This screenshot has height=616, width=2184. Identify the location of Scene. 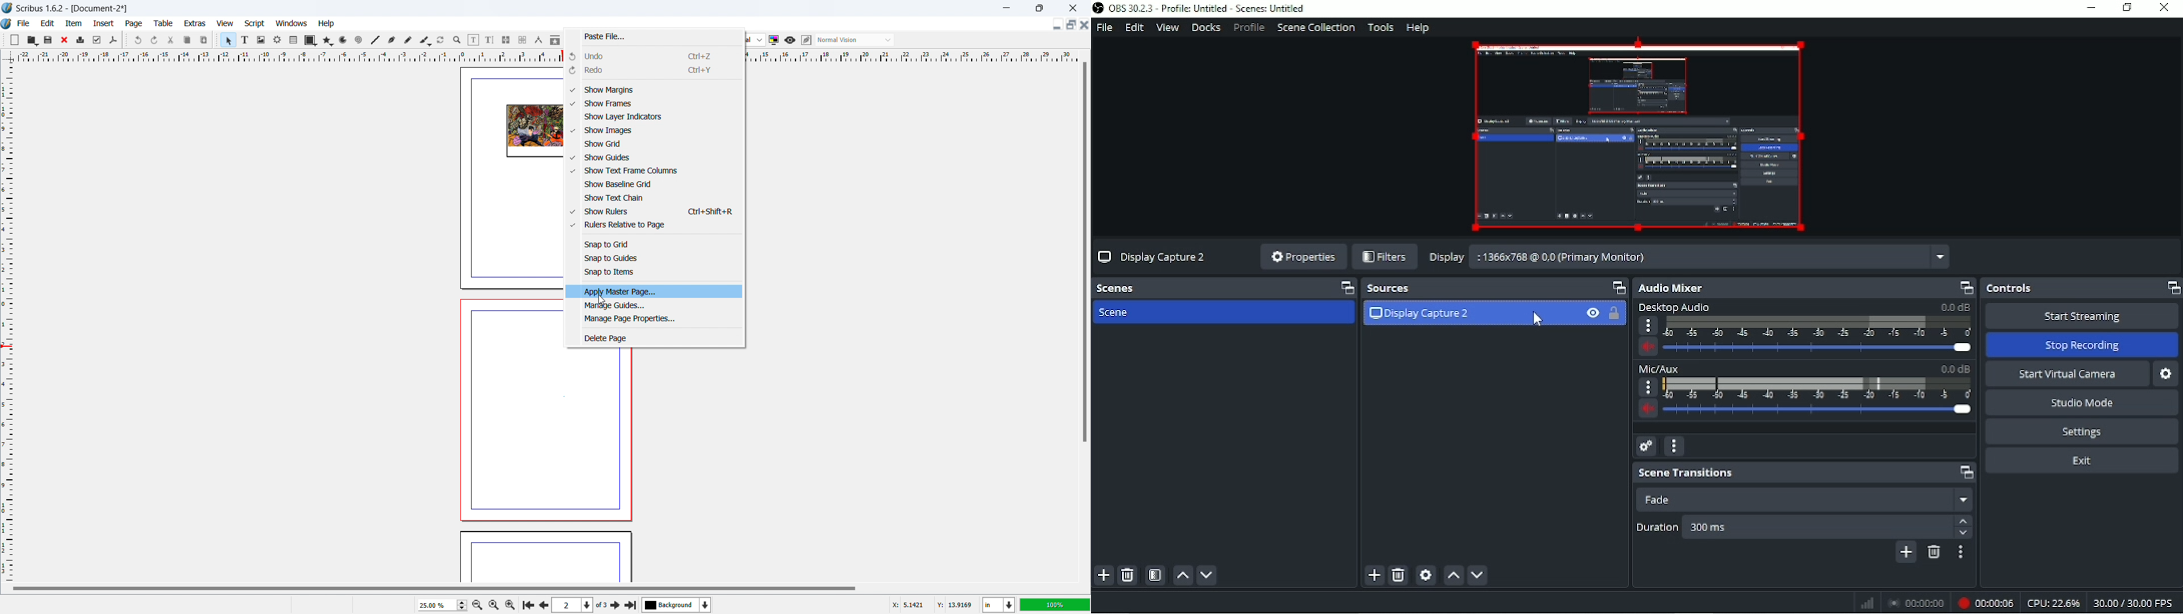
(1118, 313).